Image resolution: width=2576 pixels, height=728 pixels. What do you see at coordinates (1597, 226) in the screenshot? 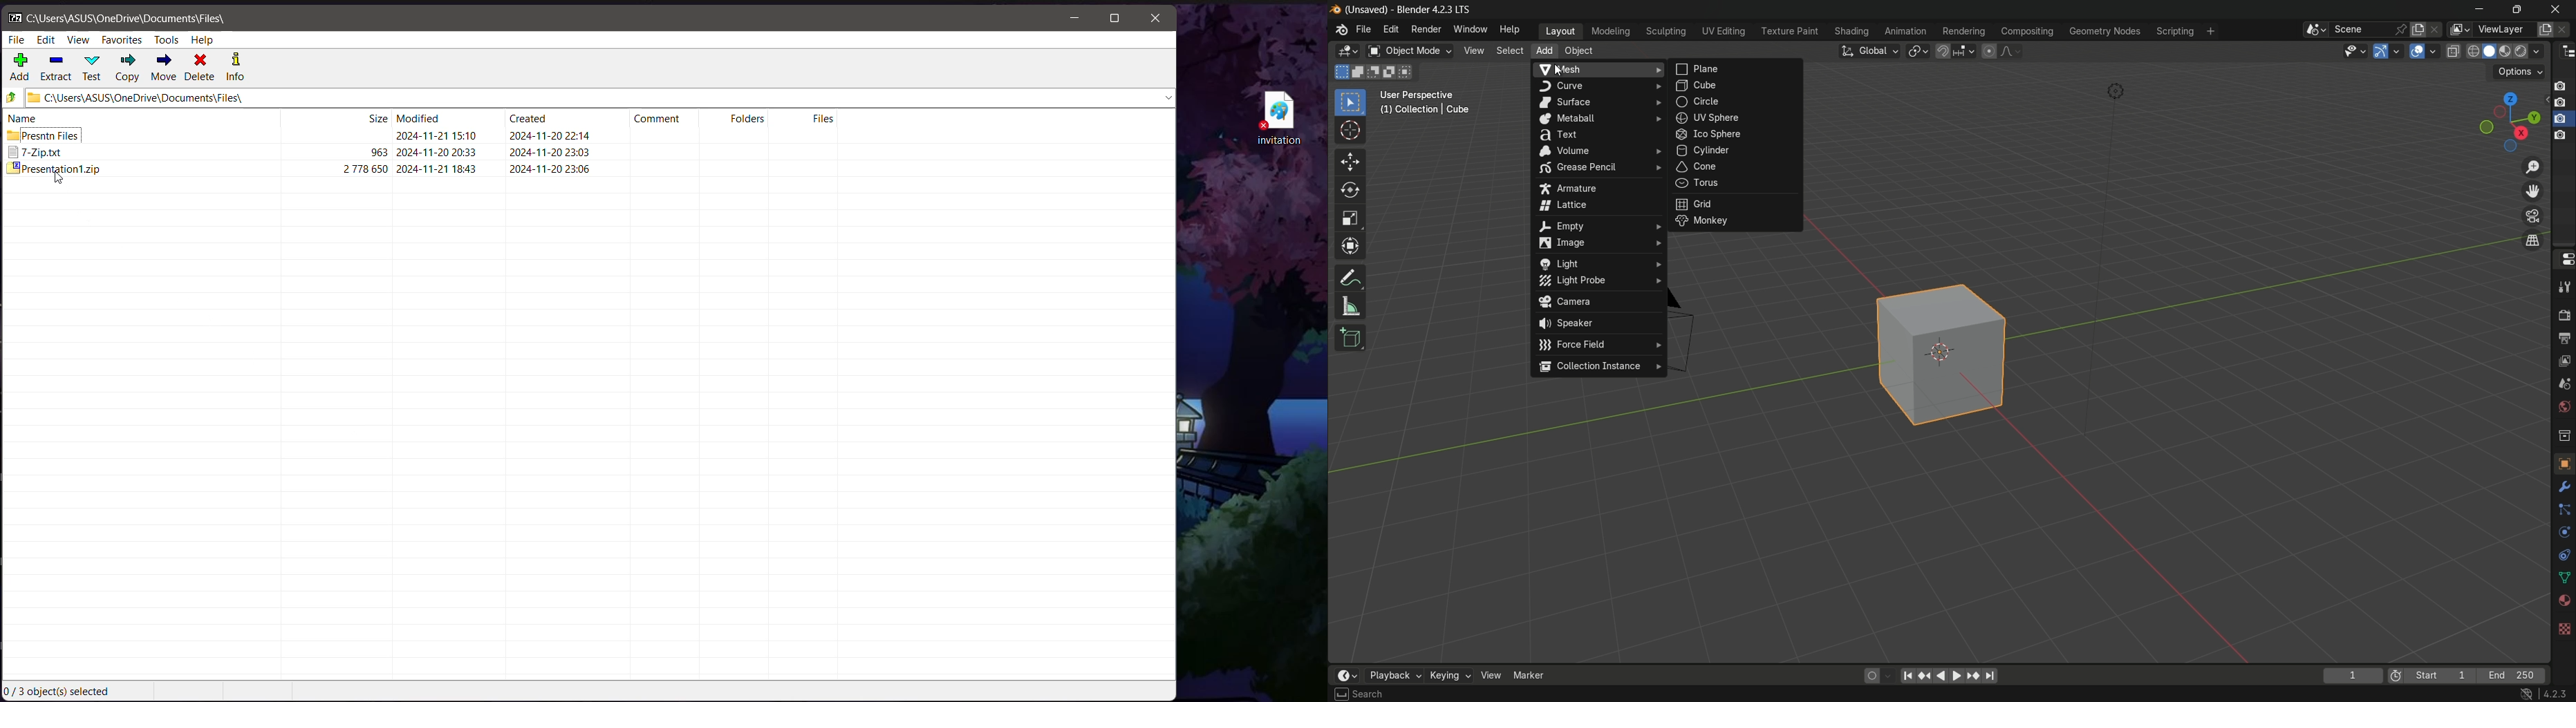
I see `empty` at bounding box center [1597, 226].